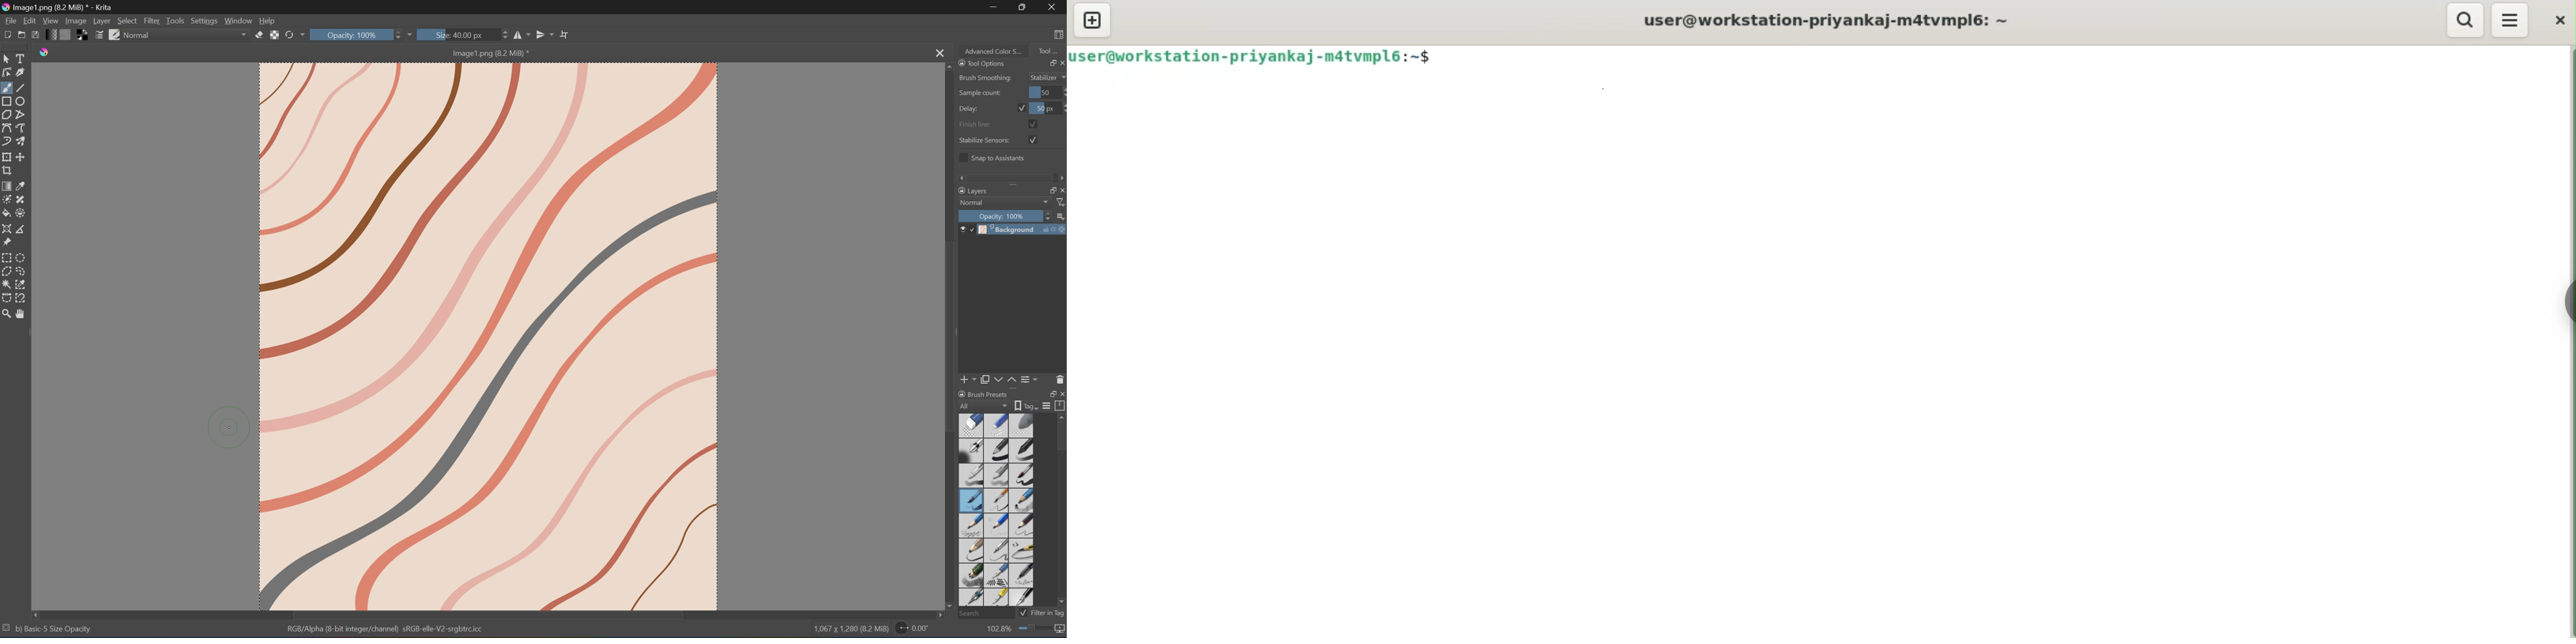 Image resolution: width=2576 pixels, height=644 pixels. Describe the element at coordinates (1256, 59) in the screenshot. I see `user@workstation-priyankaj-mqatvmpl6:~$` at that location.